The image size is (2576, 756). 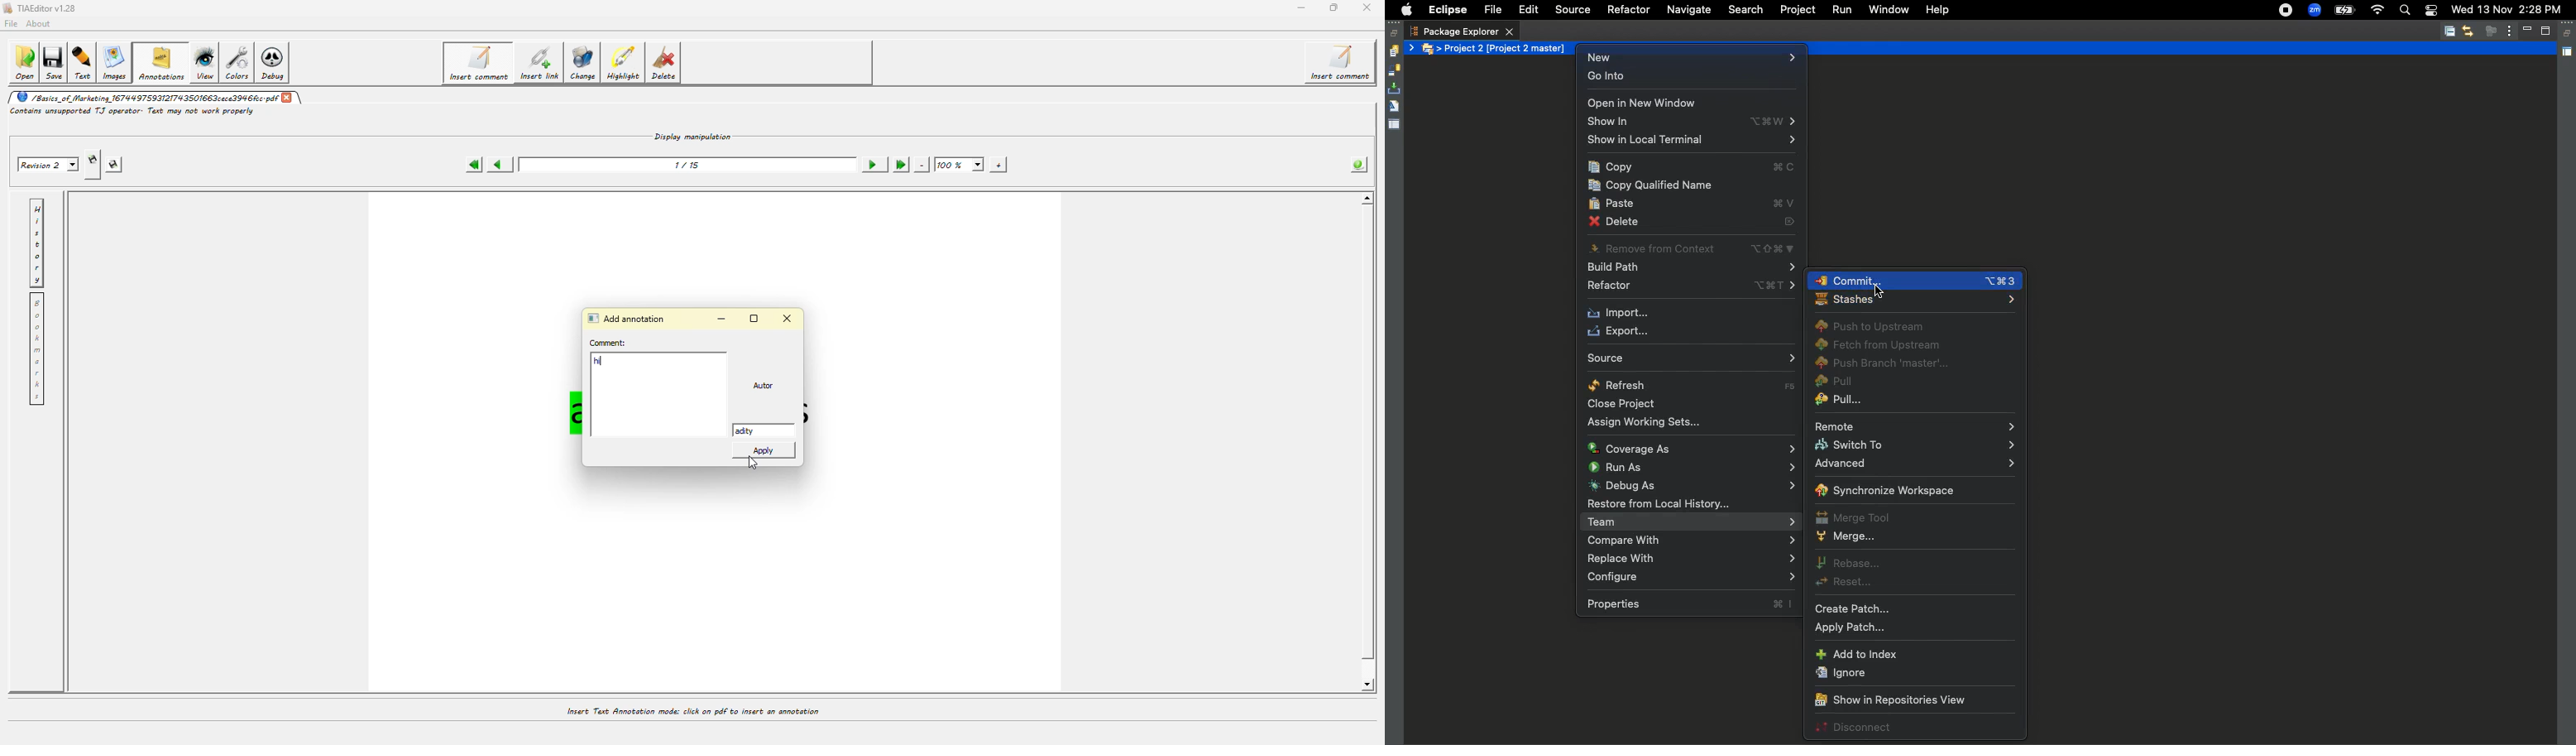 I want to click on Maximize, so click(x=2547, y=31).